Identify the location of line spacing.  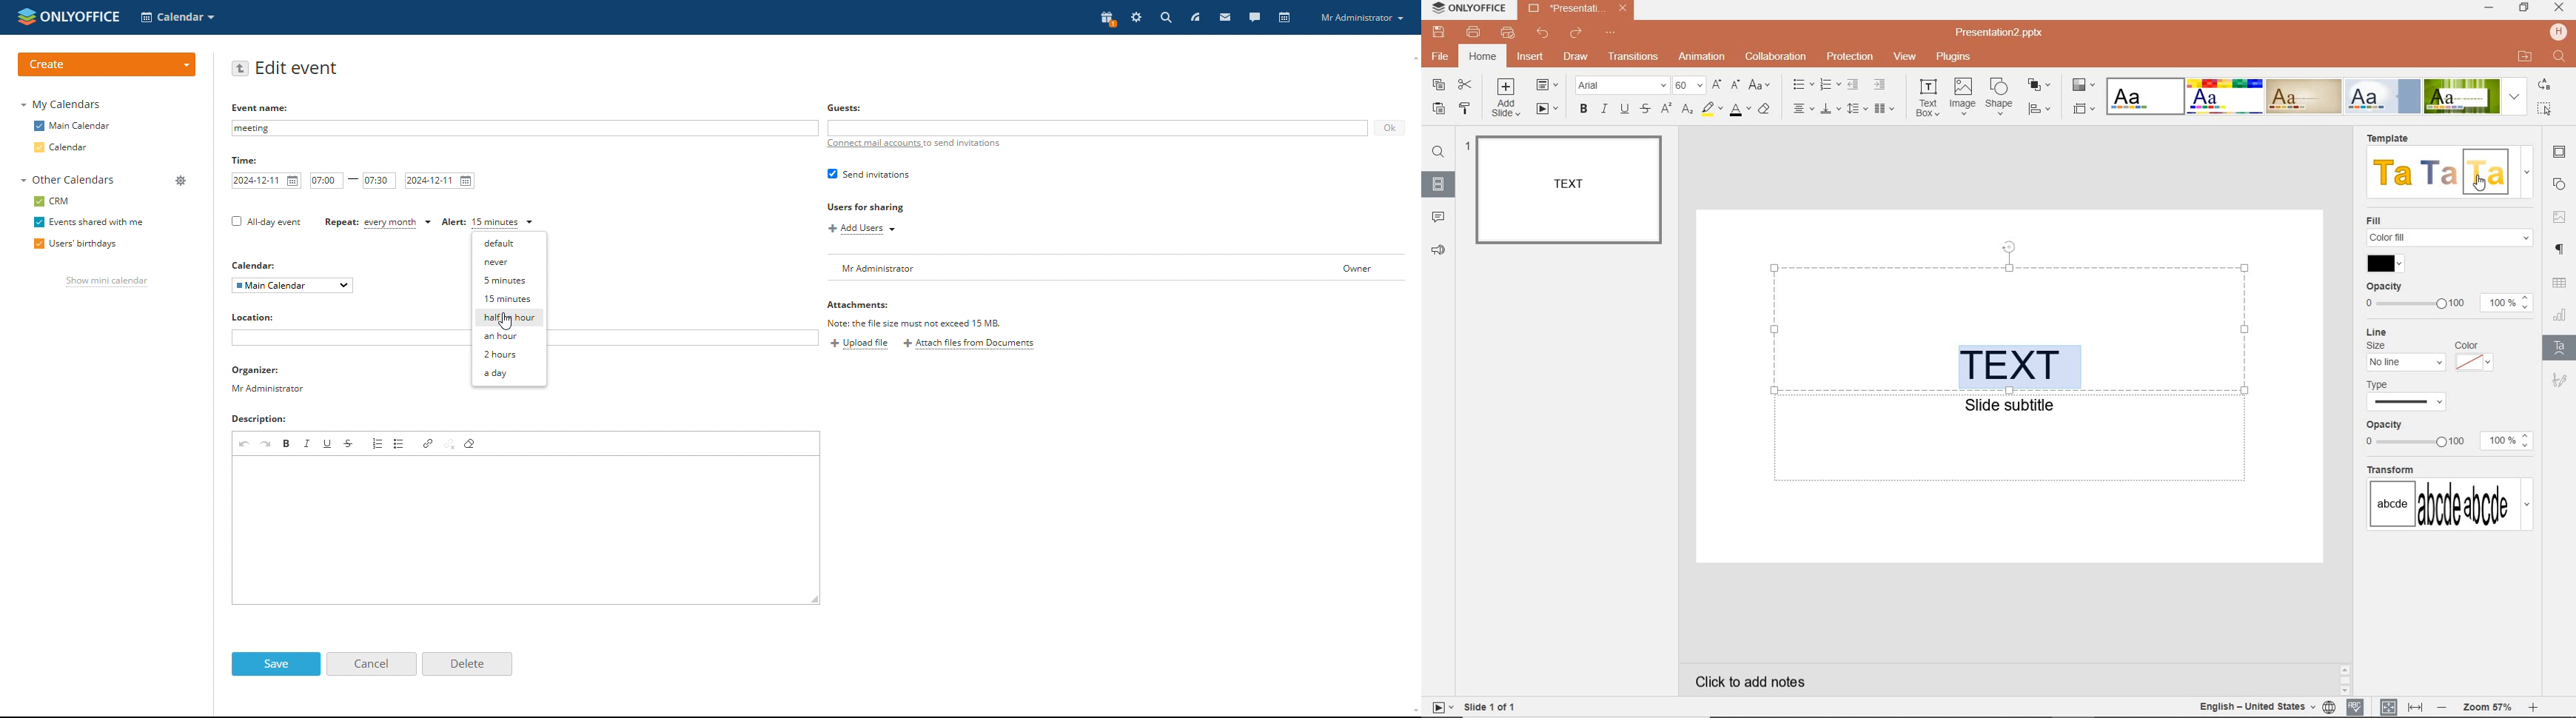
(1857, 108).